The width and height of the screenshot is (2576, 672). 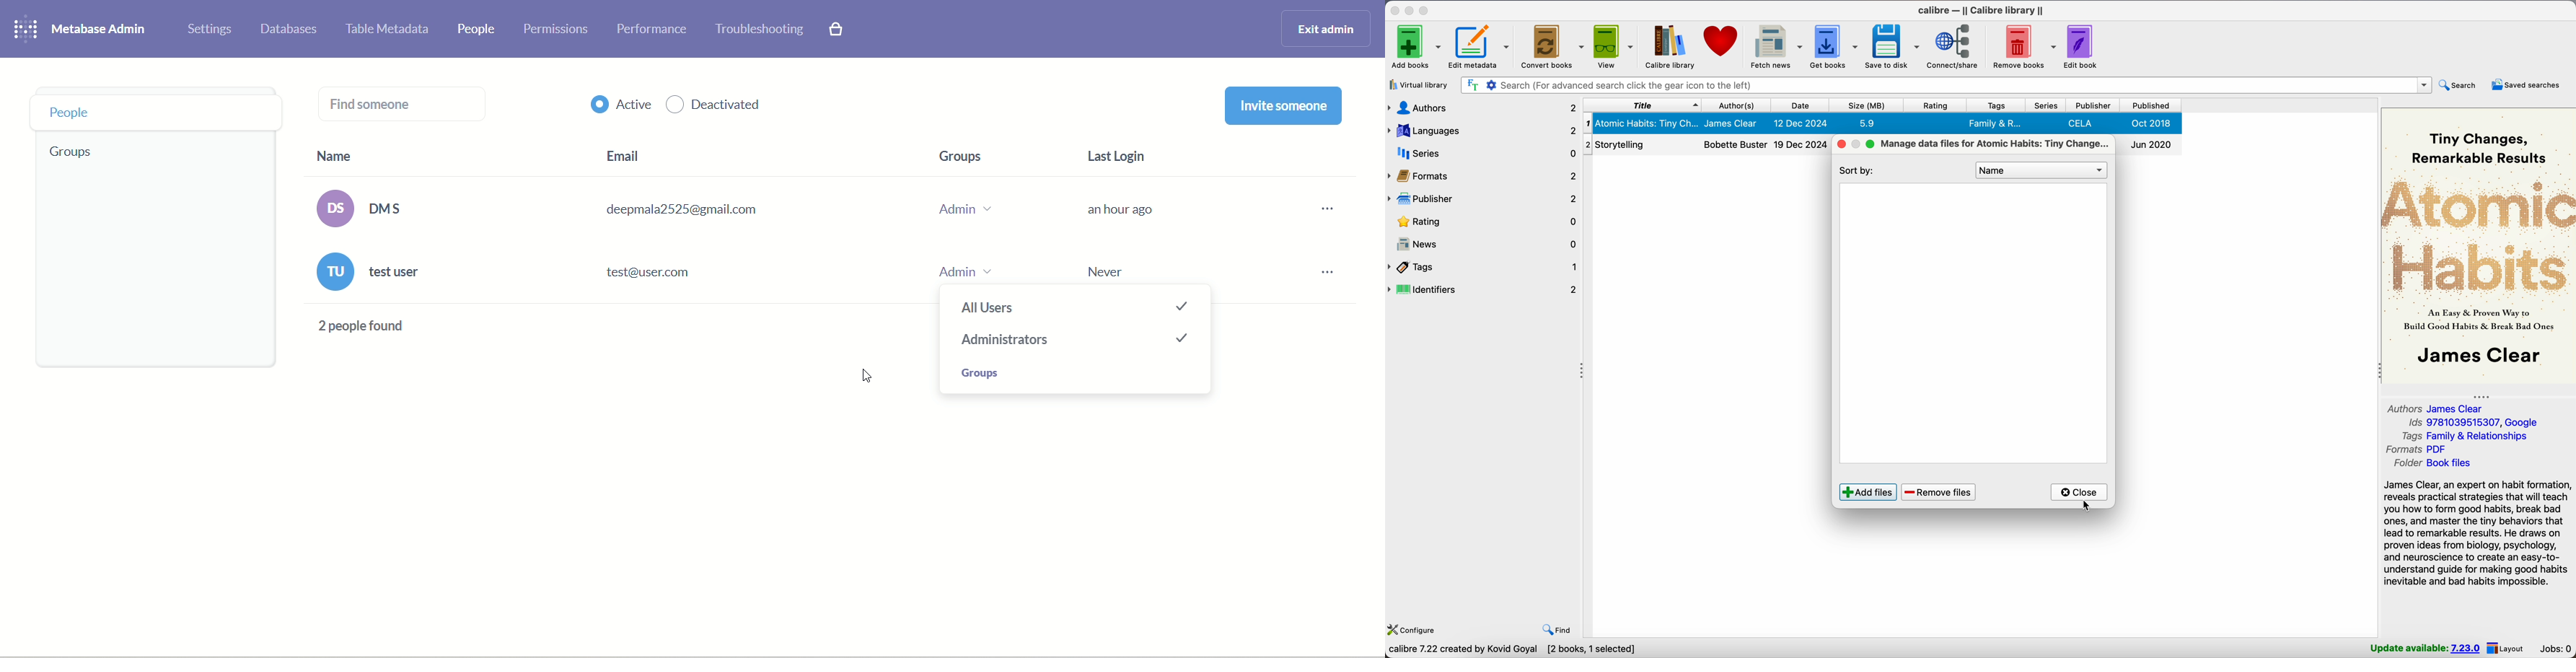 What do you see at coordinates (1866, 105) in the screenshot?
I see `size` at bounding box center [1866, 105].